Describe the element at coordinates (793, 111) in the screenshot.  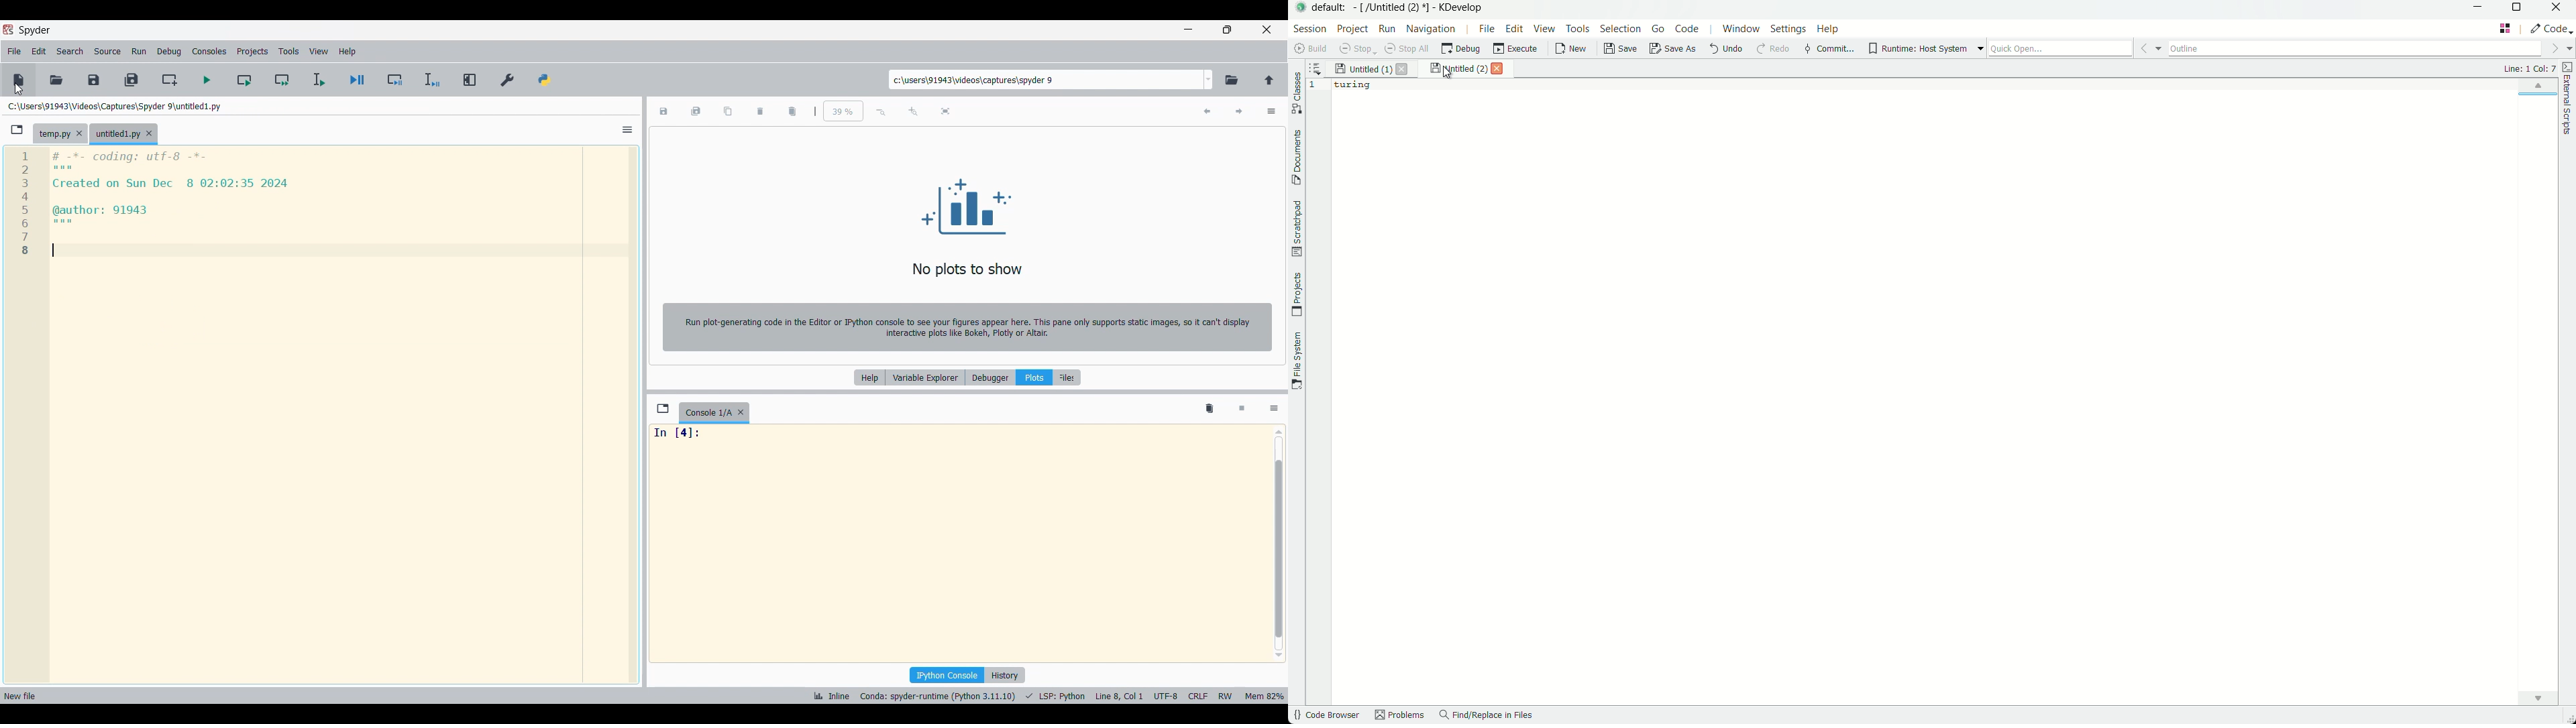
I see `Delete all plots` at that location.